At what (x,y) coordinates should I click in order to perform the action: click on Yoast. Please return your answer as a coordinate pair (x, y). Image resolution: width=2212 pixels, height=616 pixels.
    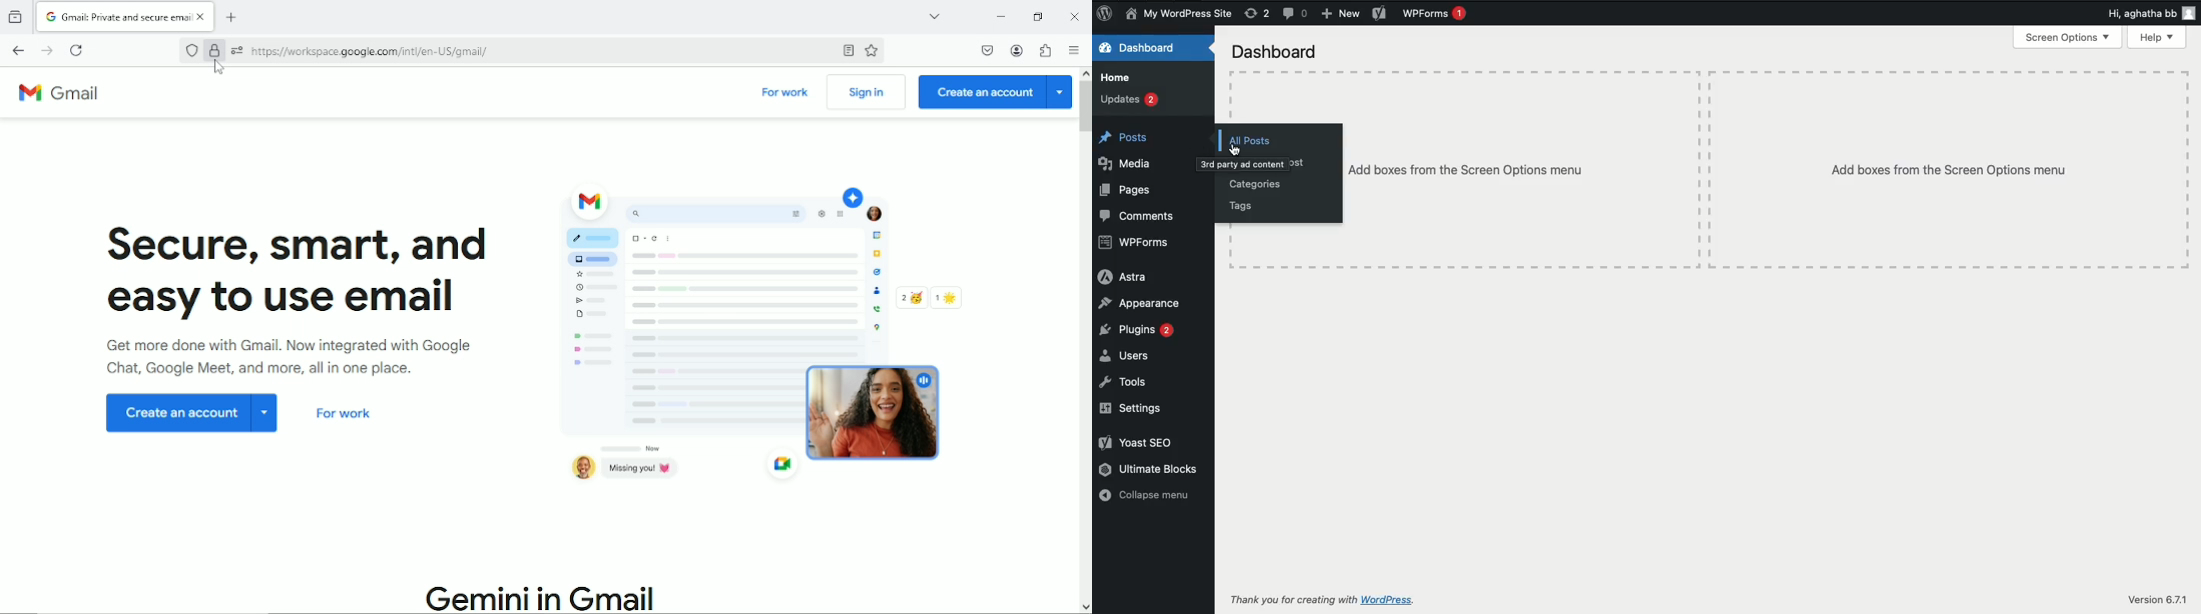
    Looking at the image, I should click on (1379, 12).